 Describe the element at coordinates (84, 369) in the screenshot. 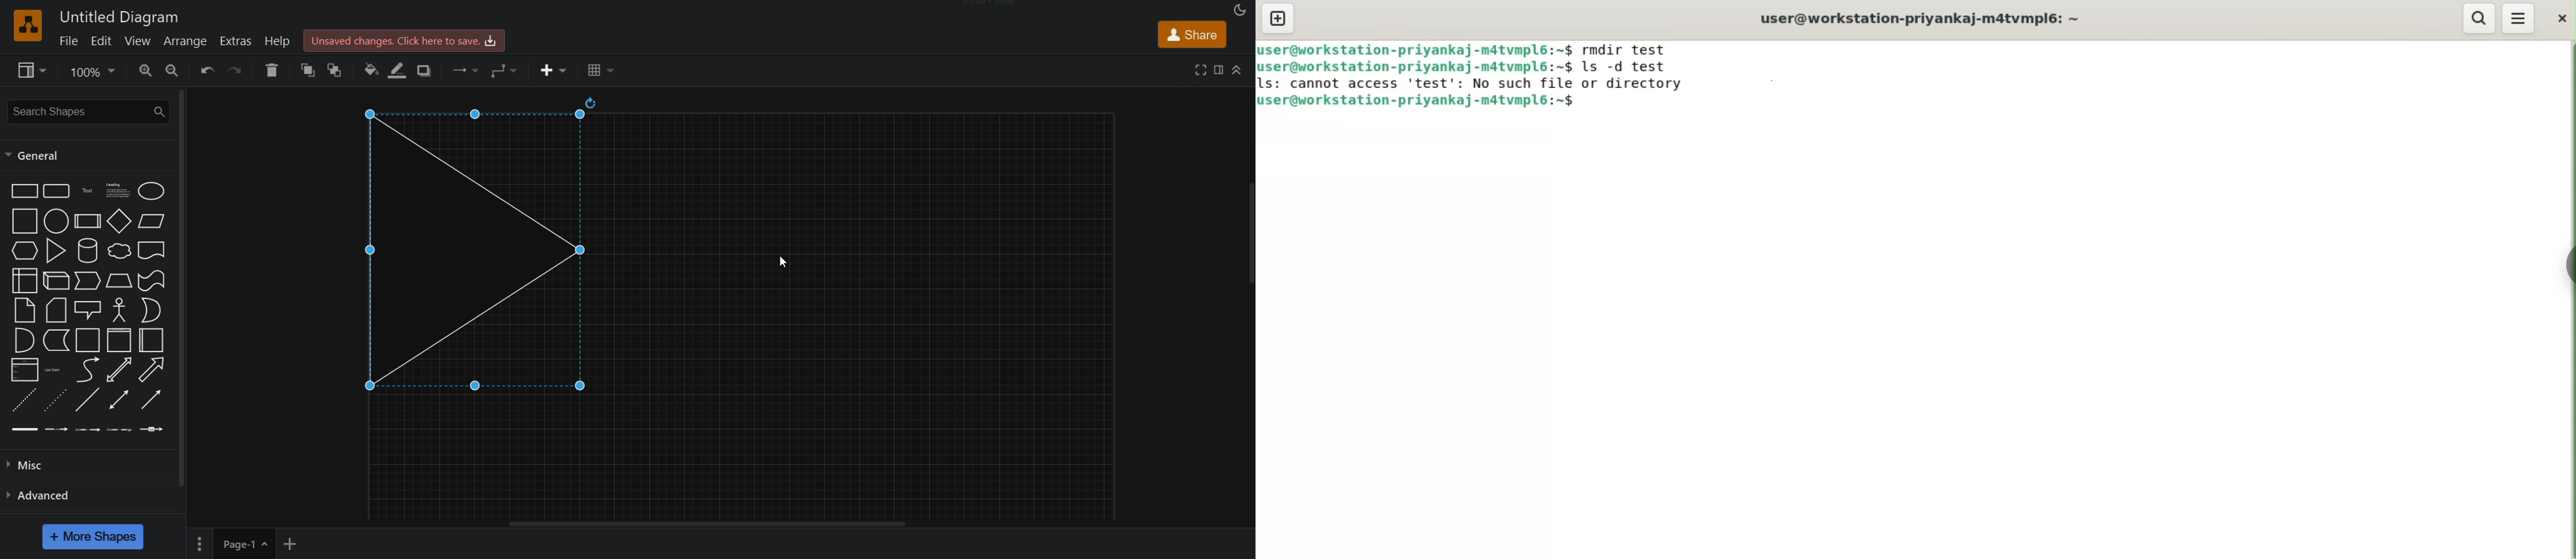

I see `curve` at that location.